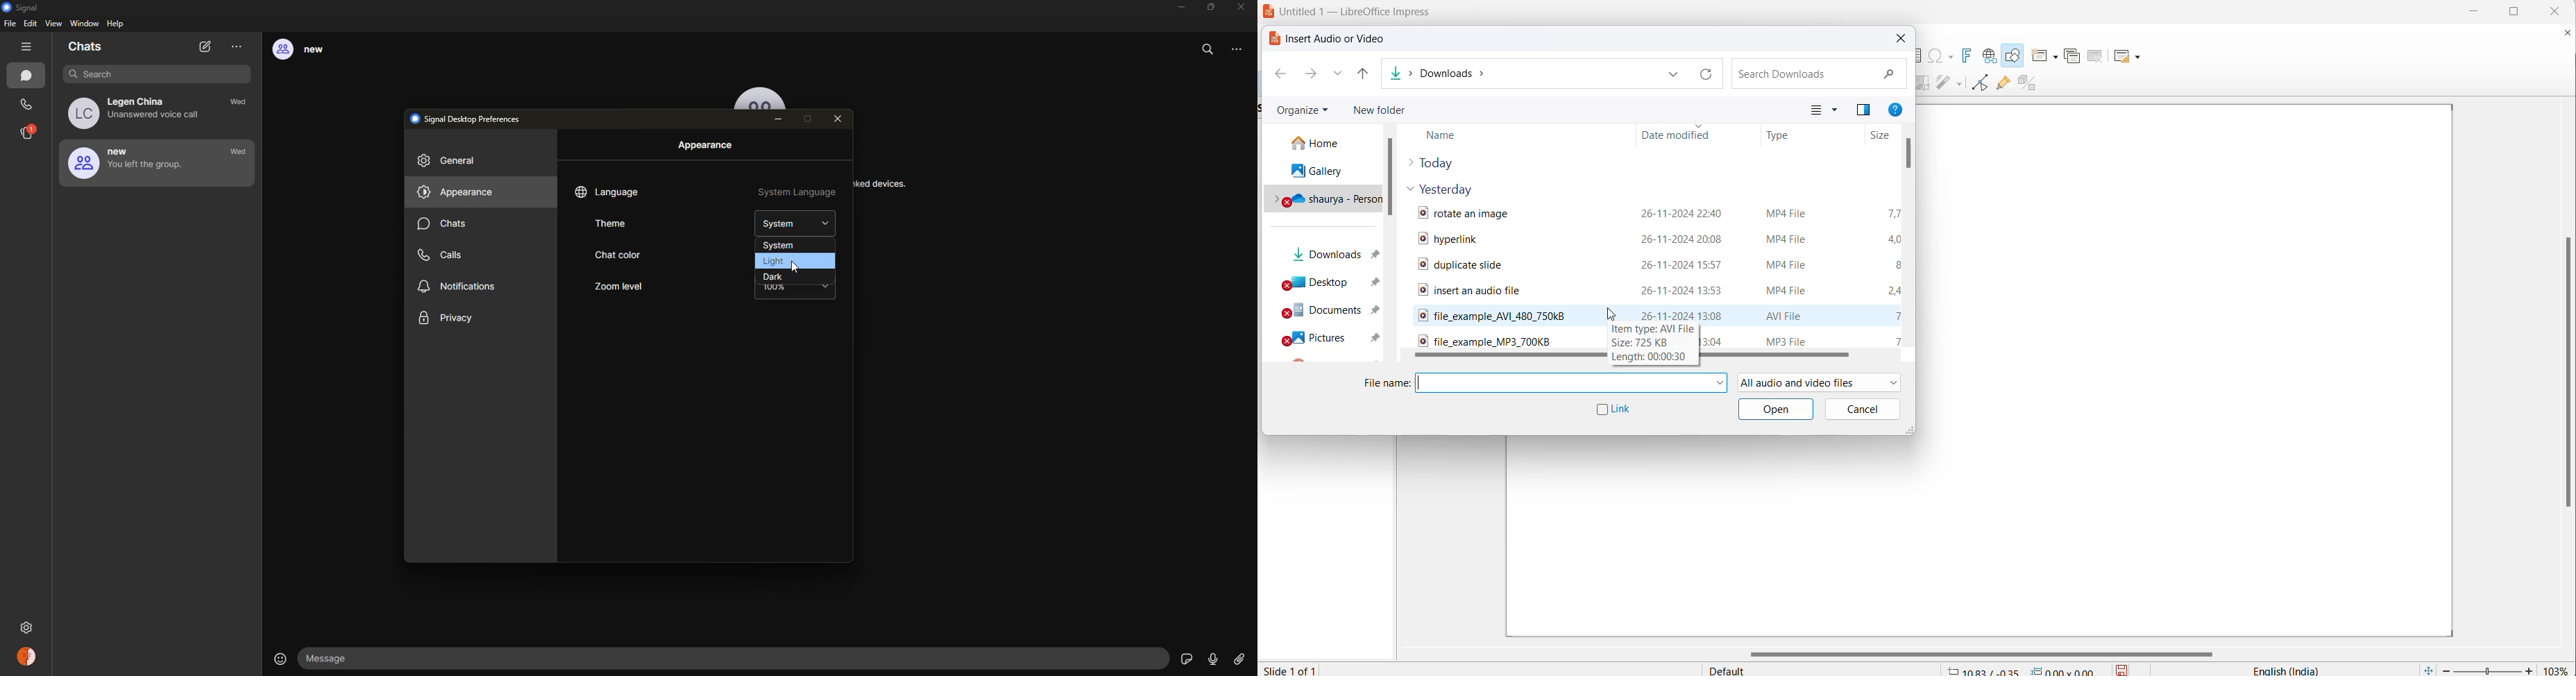 Image resolution: width=2576 pixels, height=700 pixels. What do you see at coordinates (1952, 56) in the screenshot?
I see `special character options` at bounding box center [1952, 56].